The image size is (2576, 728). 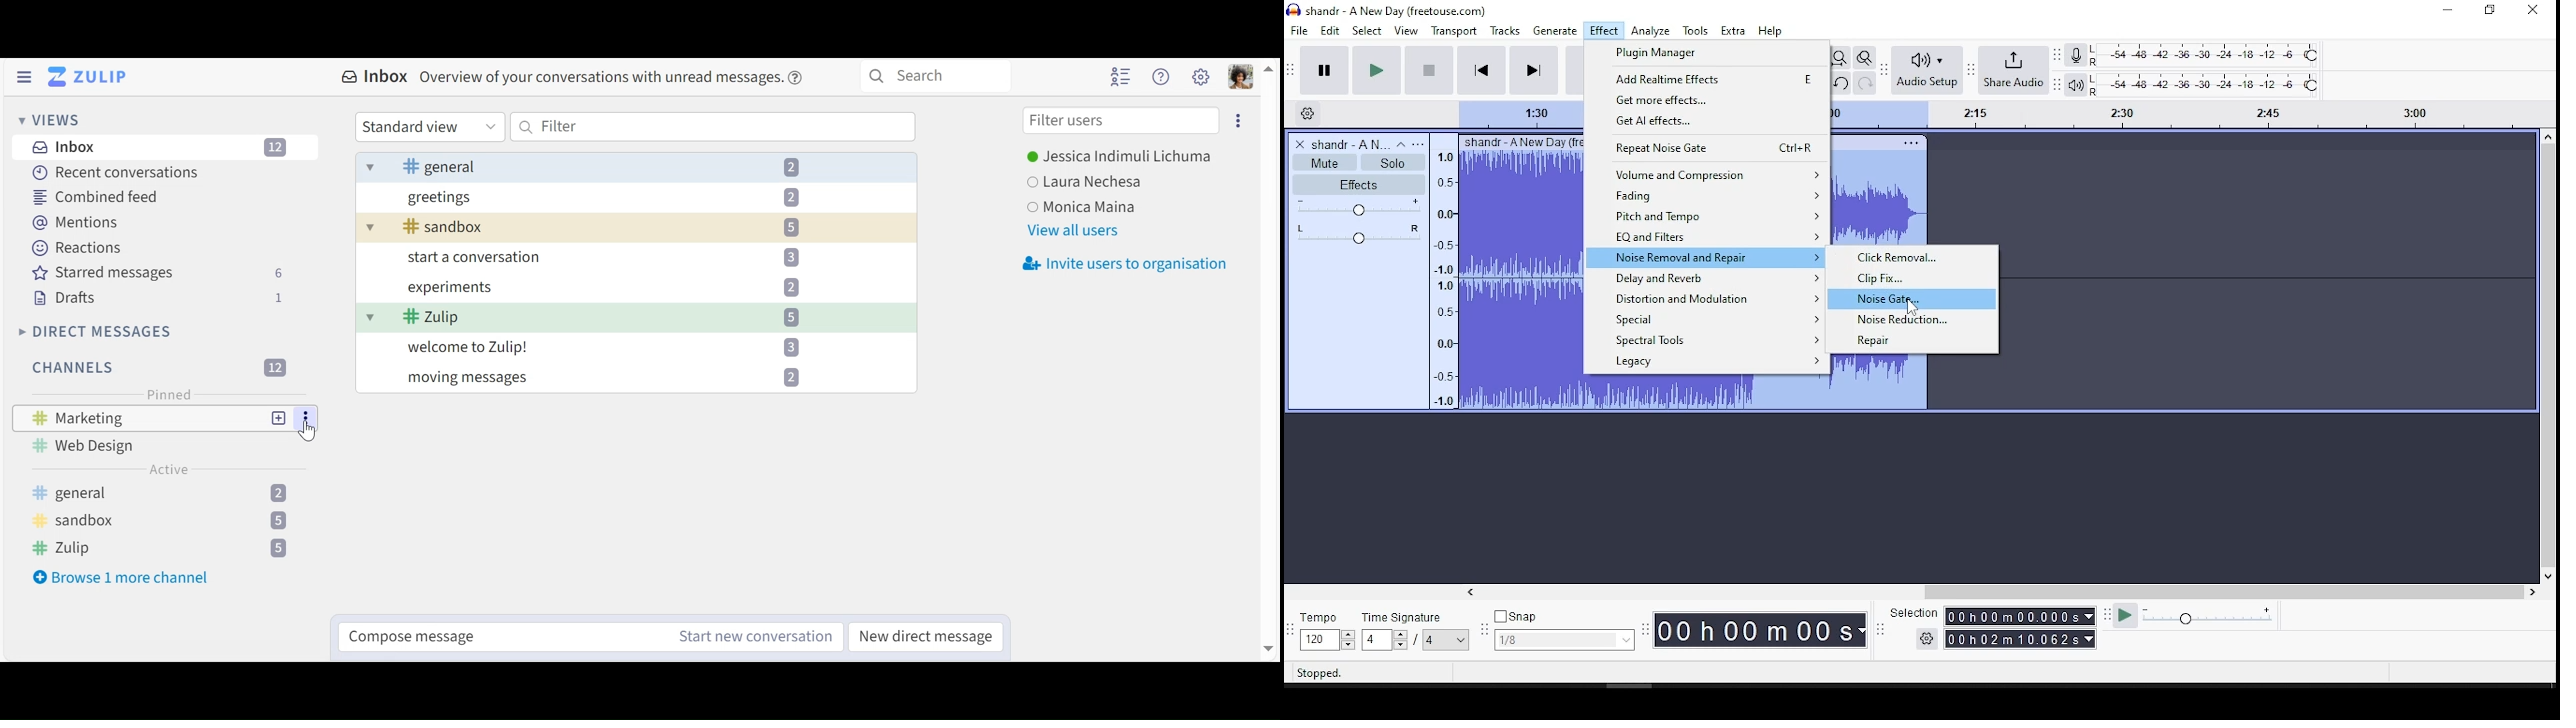 I want to click on Standard view, so click(x=429, y=127).